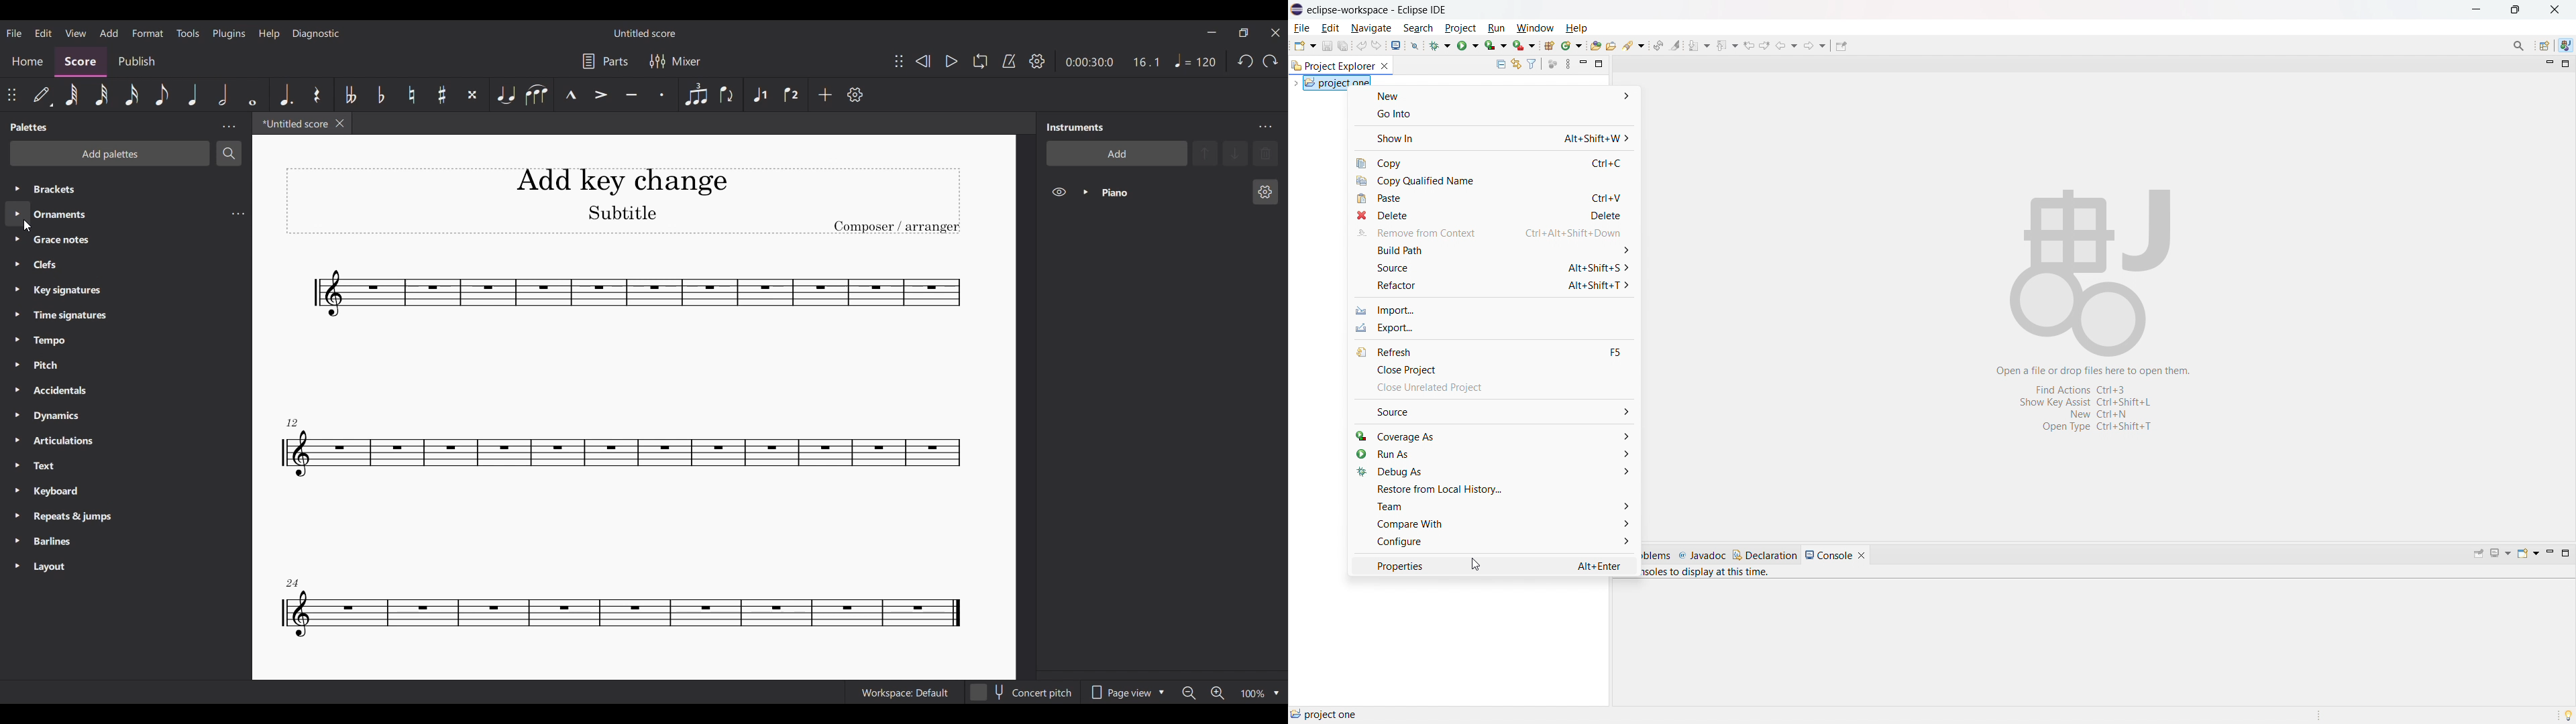  I want to click on configure, so click(1493, 542).